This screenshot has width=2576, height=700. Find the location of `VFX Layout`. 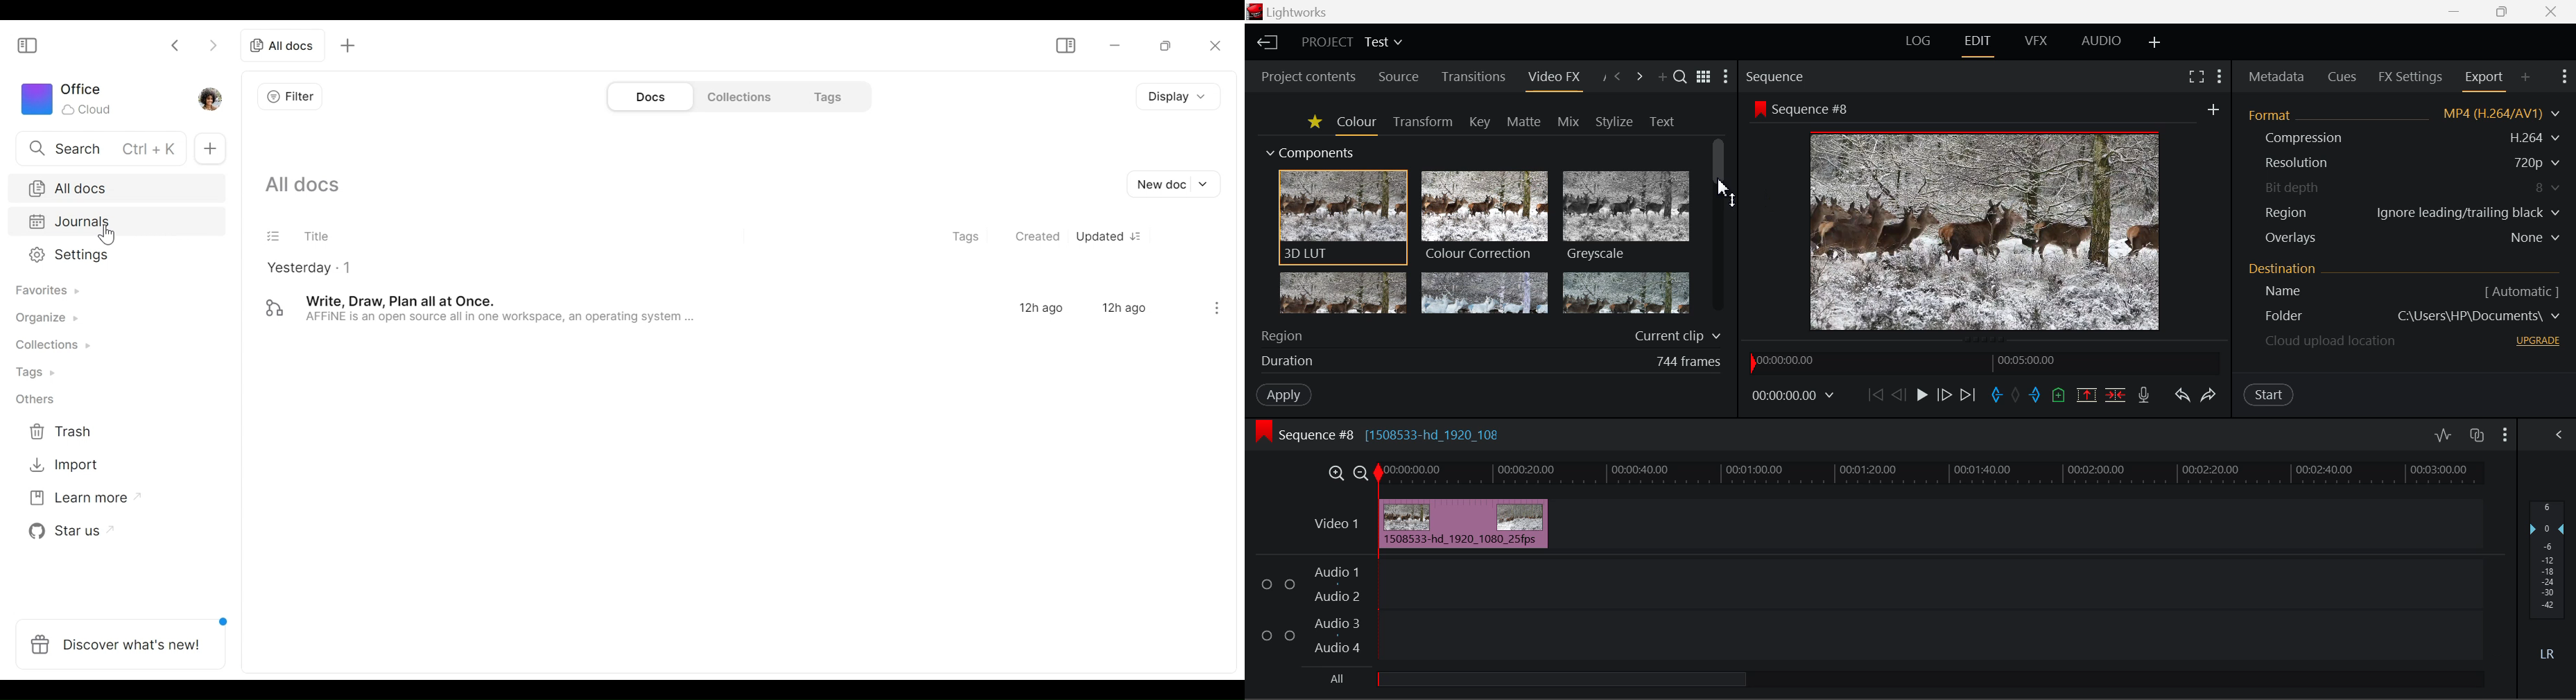

VFX Layout is located at coordinates (2034, 42).